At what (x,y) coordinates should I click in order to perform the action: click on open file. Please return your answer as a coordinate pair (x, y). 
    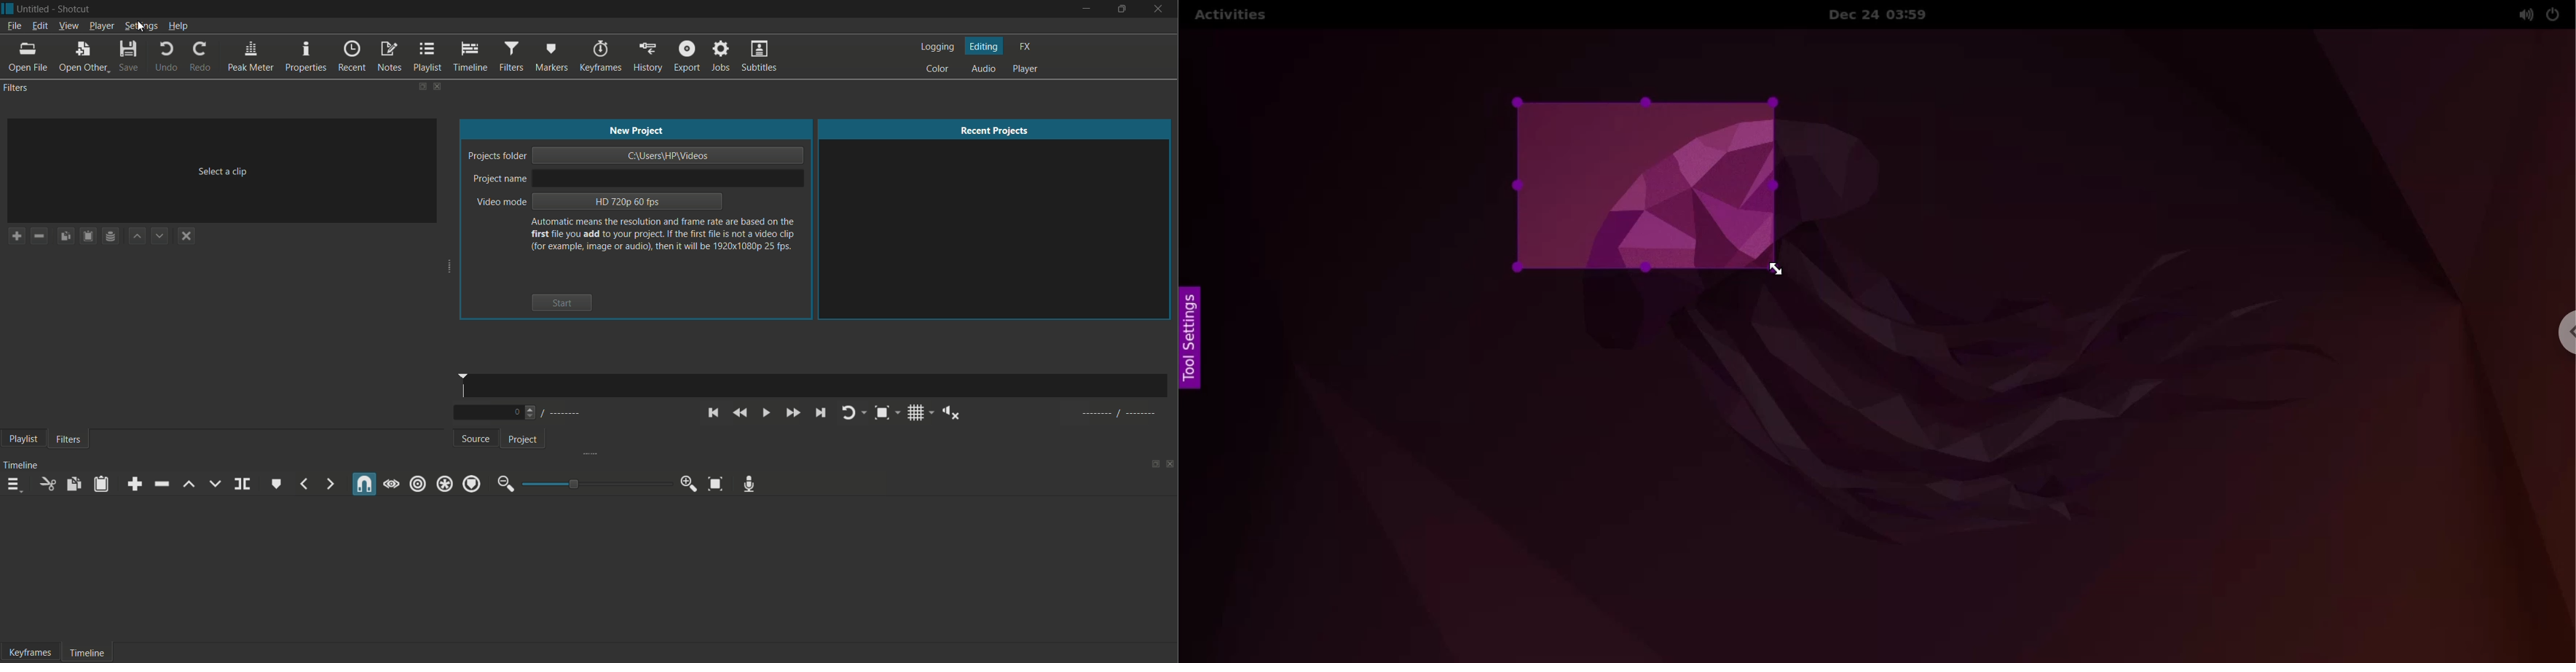
    Looking at the image, I should click on (28, 58).